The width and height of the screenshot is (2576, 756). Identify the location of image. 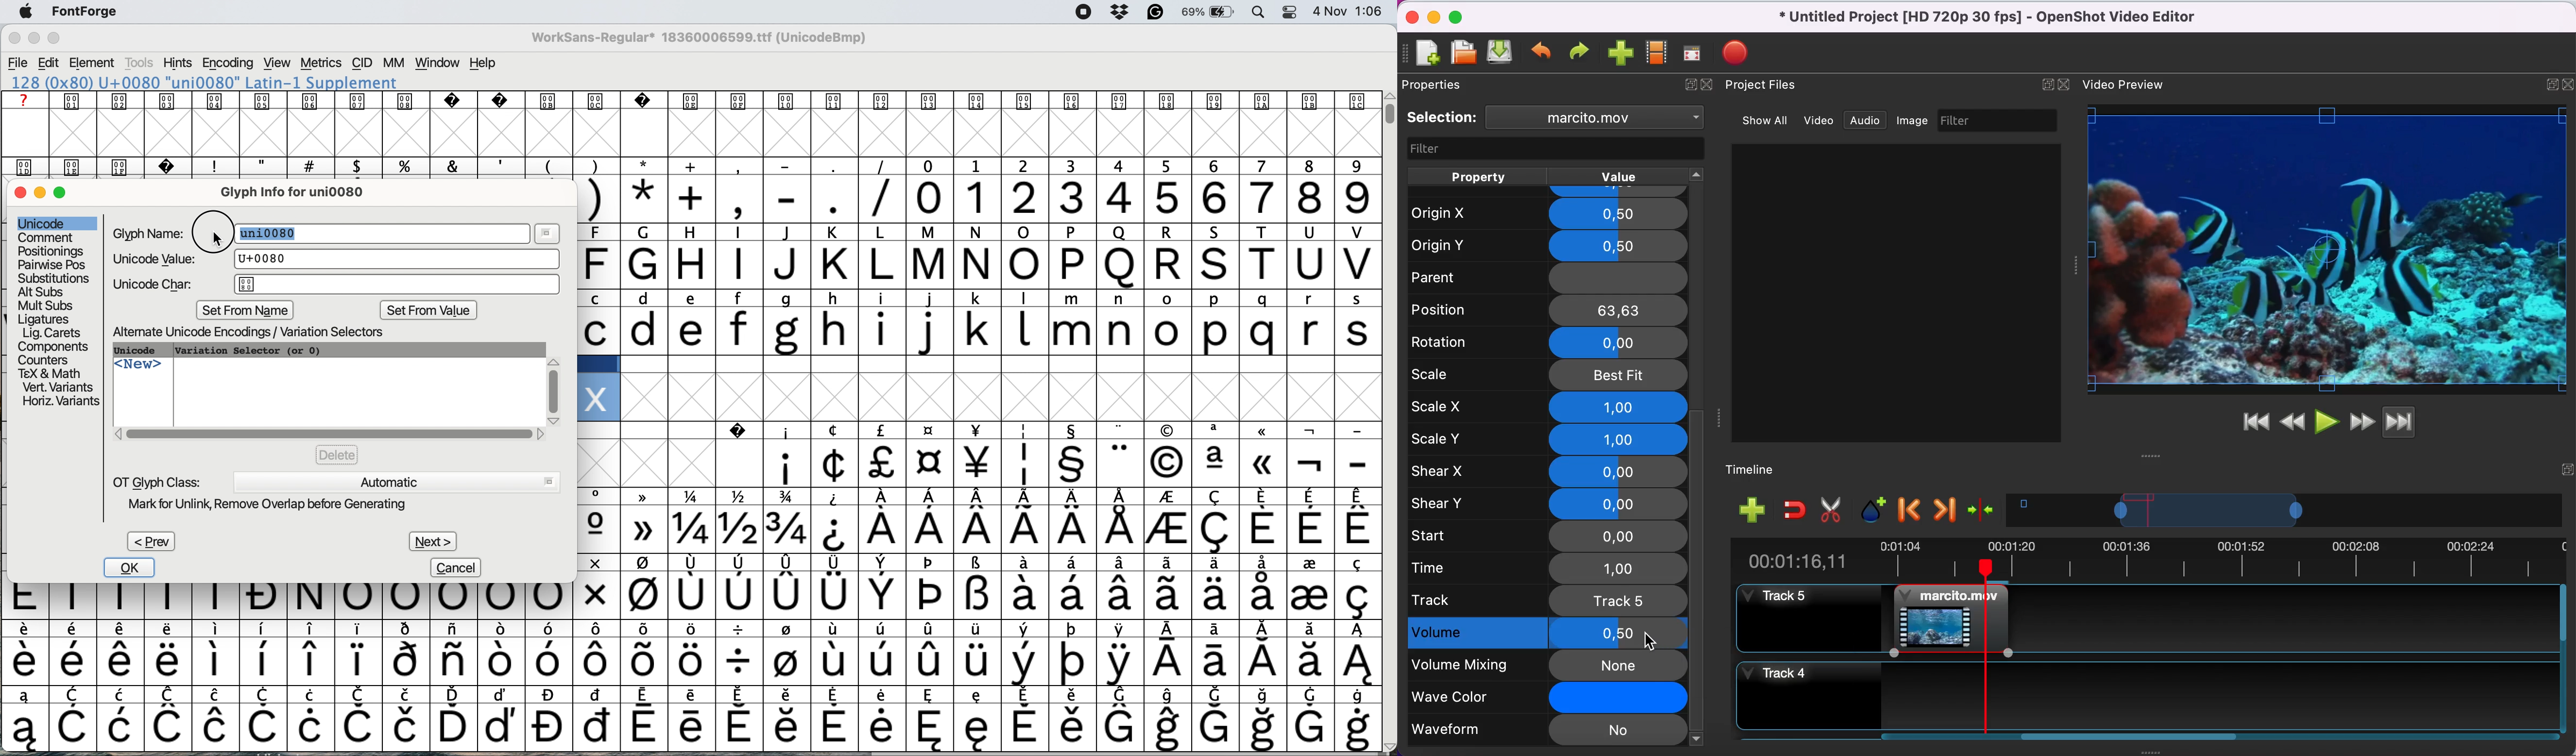
(1916, 121).